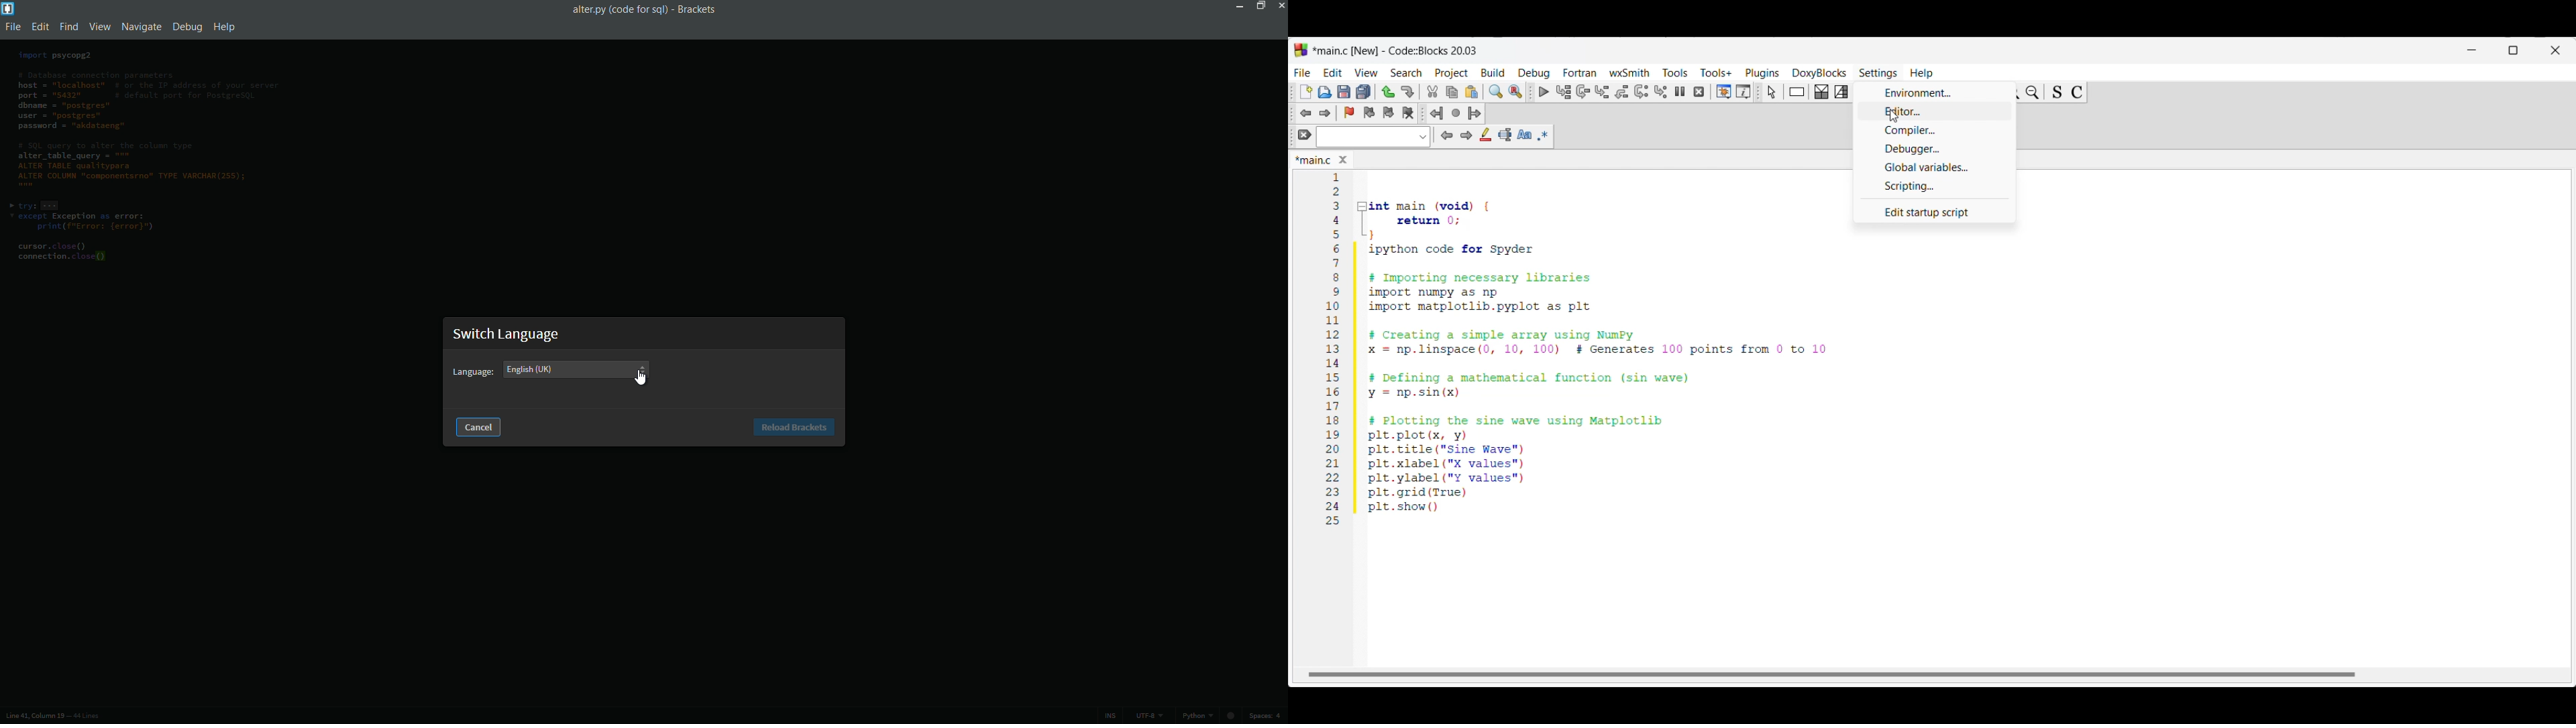 The width and height of the screenshot is (2576, 728). Describe the element at coordinates (641, 377) in the screenshot. I see `cursor on dropdown` at that location.